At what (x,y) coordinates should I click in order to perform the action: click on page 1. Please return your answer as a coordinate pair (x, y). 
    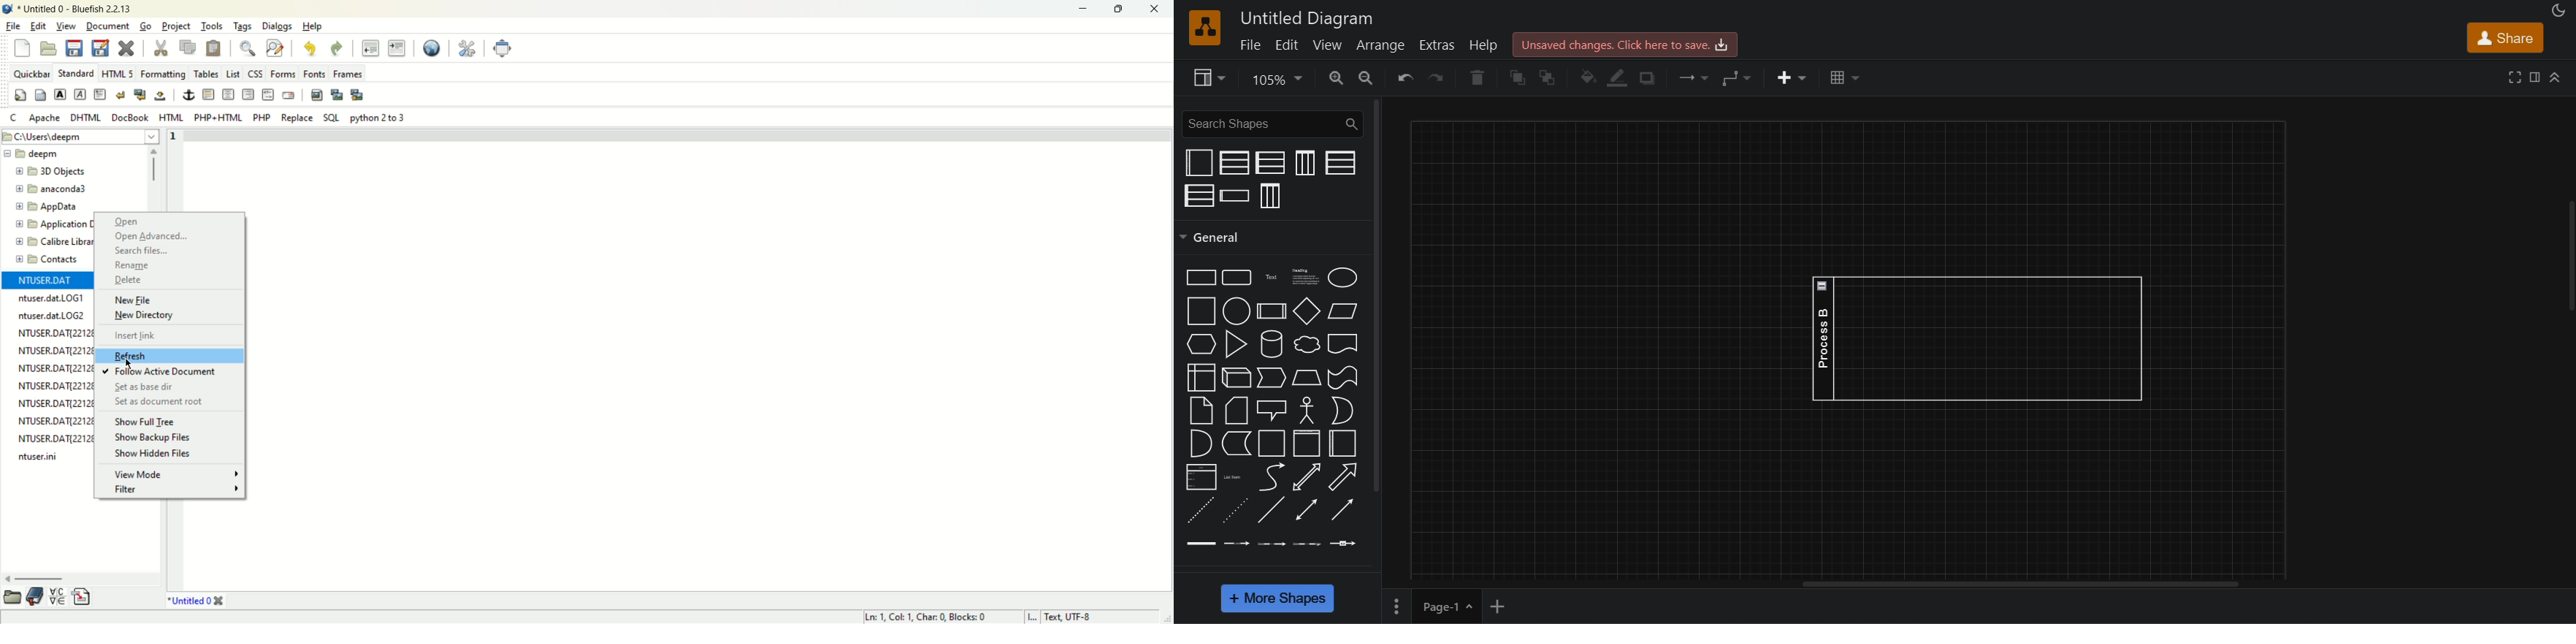
    Looking at the image, I should click on (1447, 606).